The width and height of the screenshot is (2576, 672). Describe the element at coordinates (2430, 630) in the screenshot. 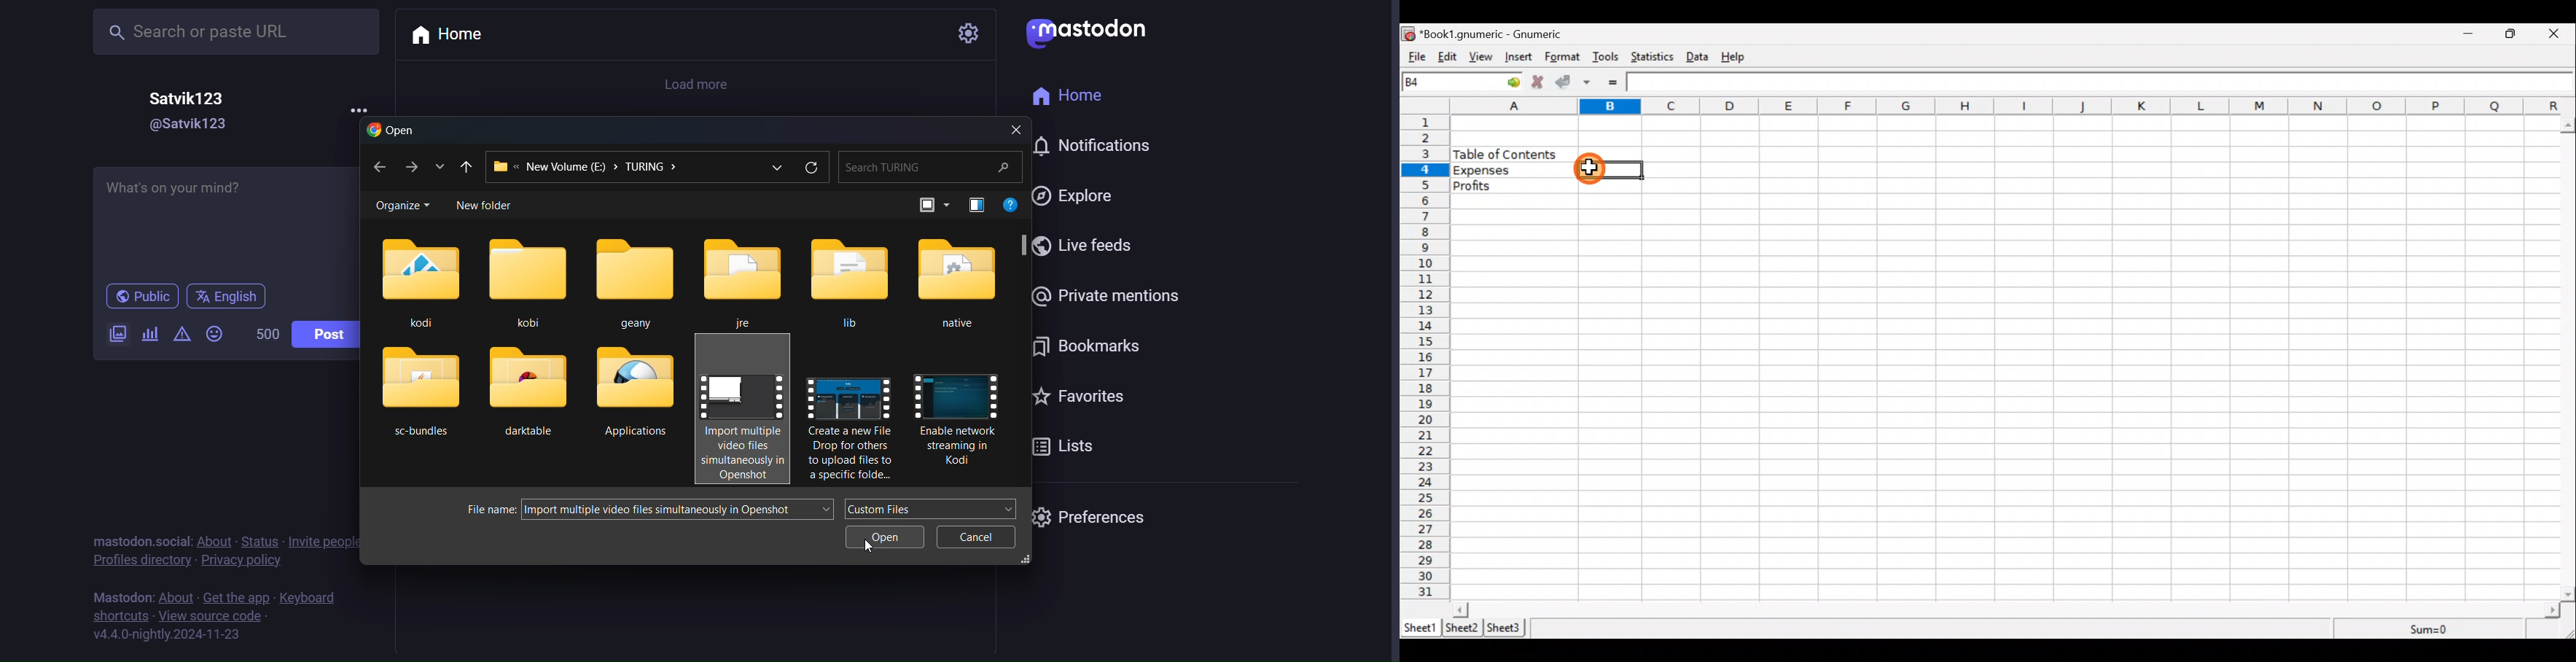

I see `Sum=0` at that location.